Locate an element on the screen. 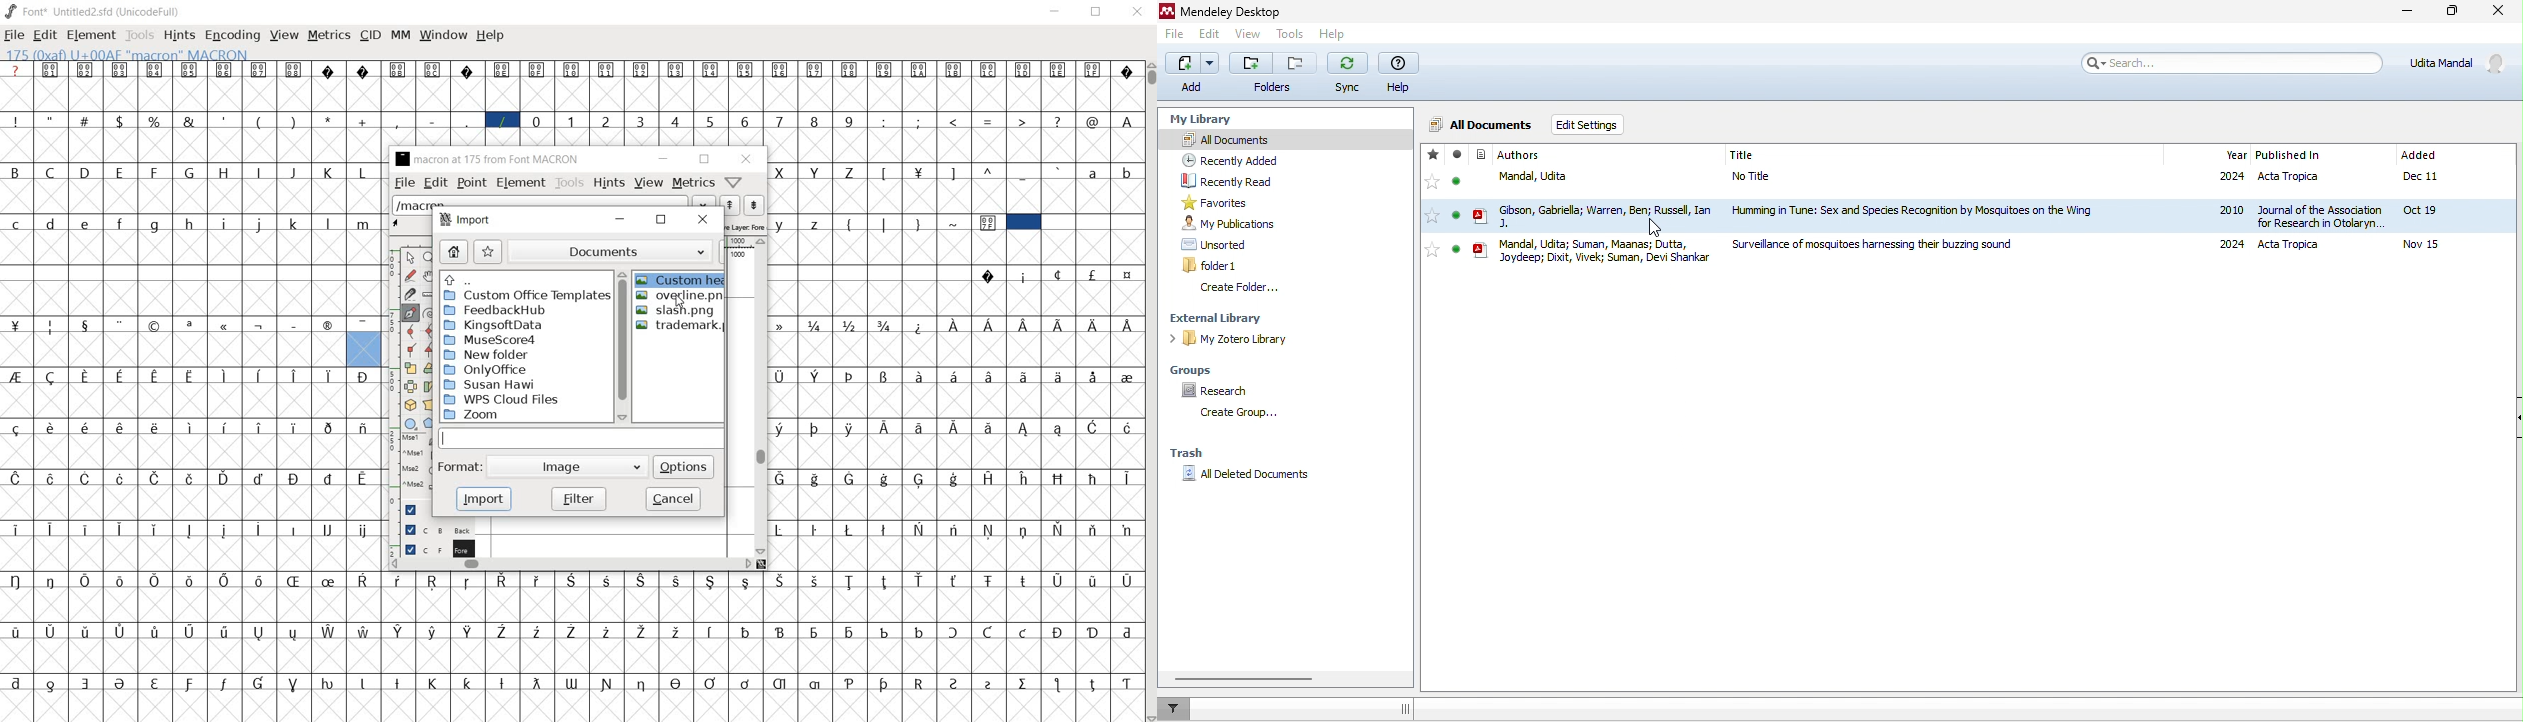  Symbol is located at coordinates (1023, 375).